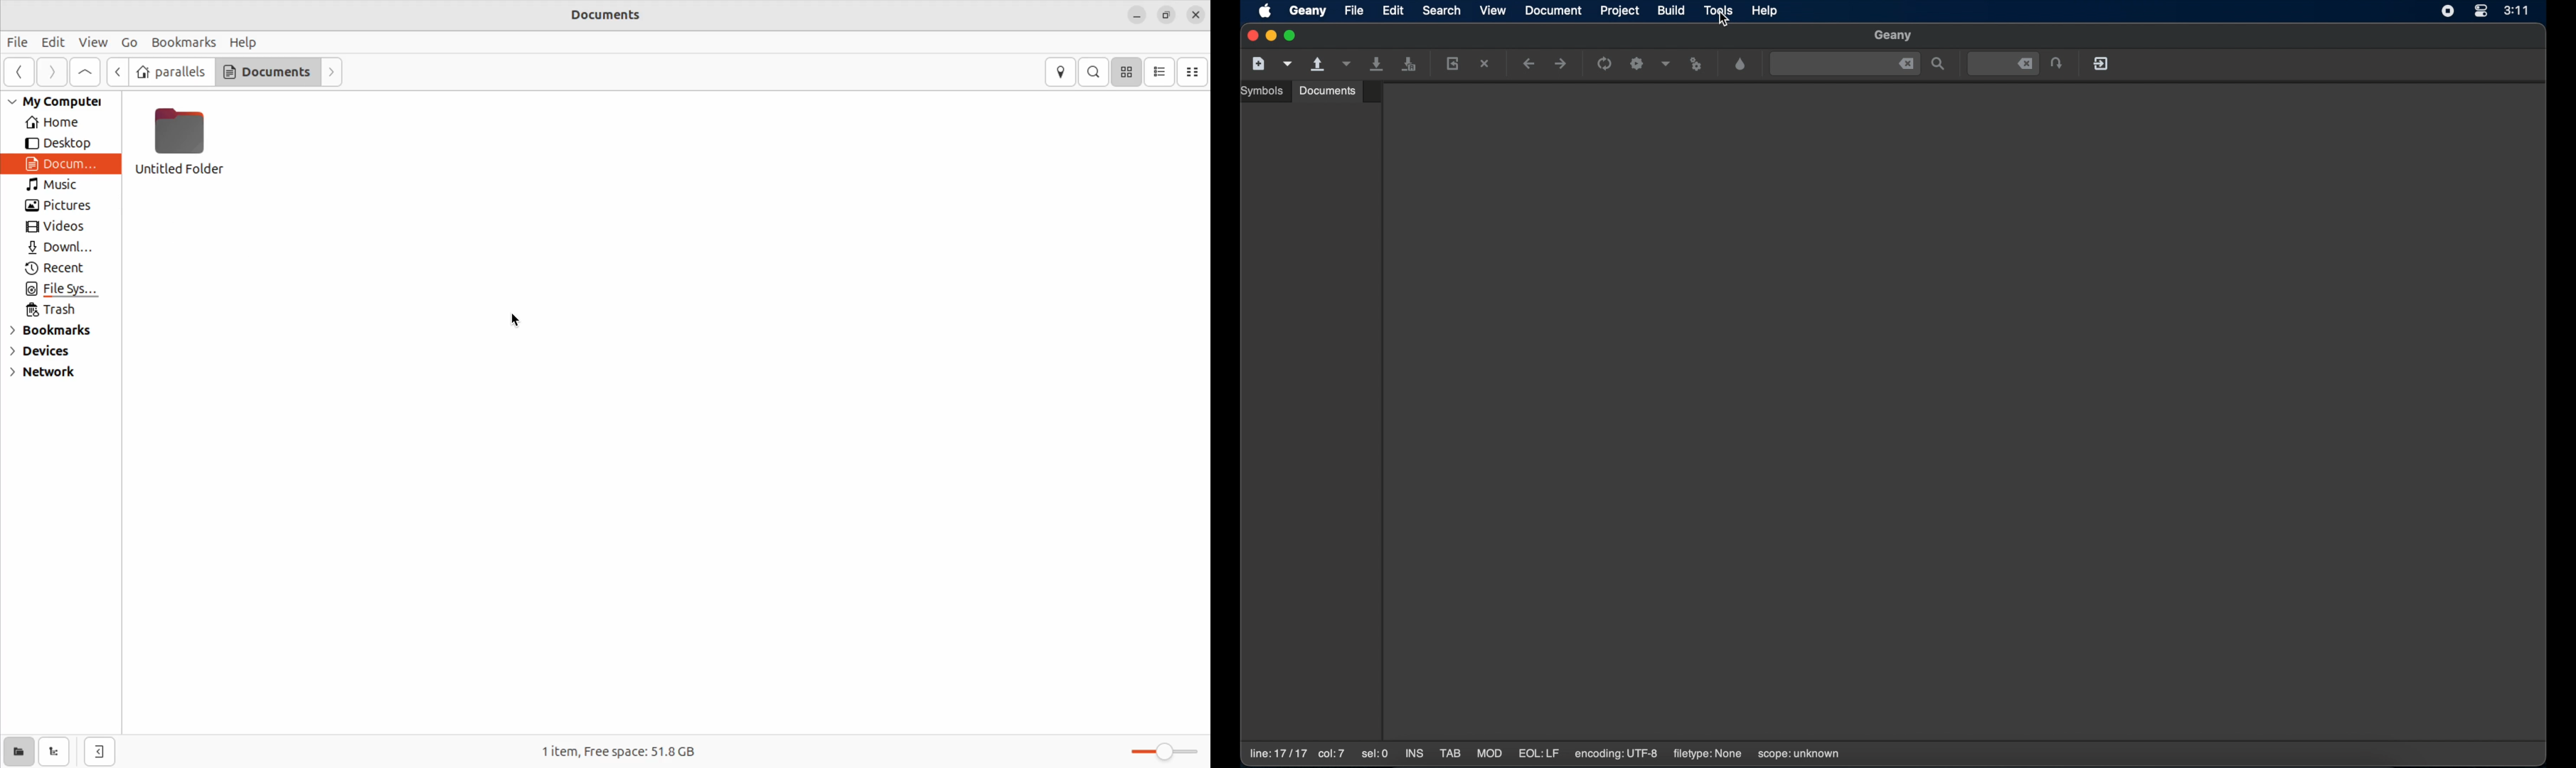 The height and width of the screenshot is (784, 2576). What do you see at coordinates (1288, 64) in the screenshot?
I see `create a new file from template` at bounding box center [1288, 64].